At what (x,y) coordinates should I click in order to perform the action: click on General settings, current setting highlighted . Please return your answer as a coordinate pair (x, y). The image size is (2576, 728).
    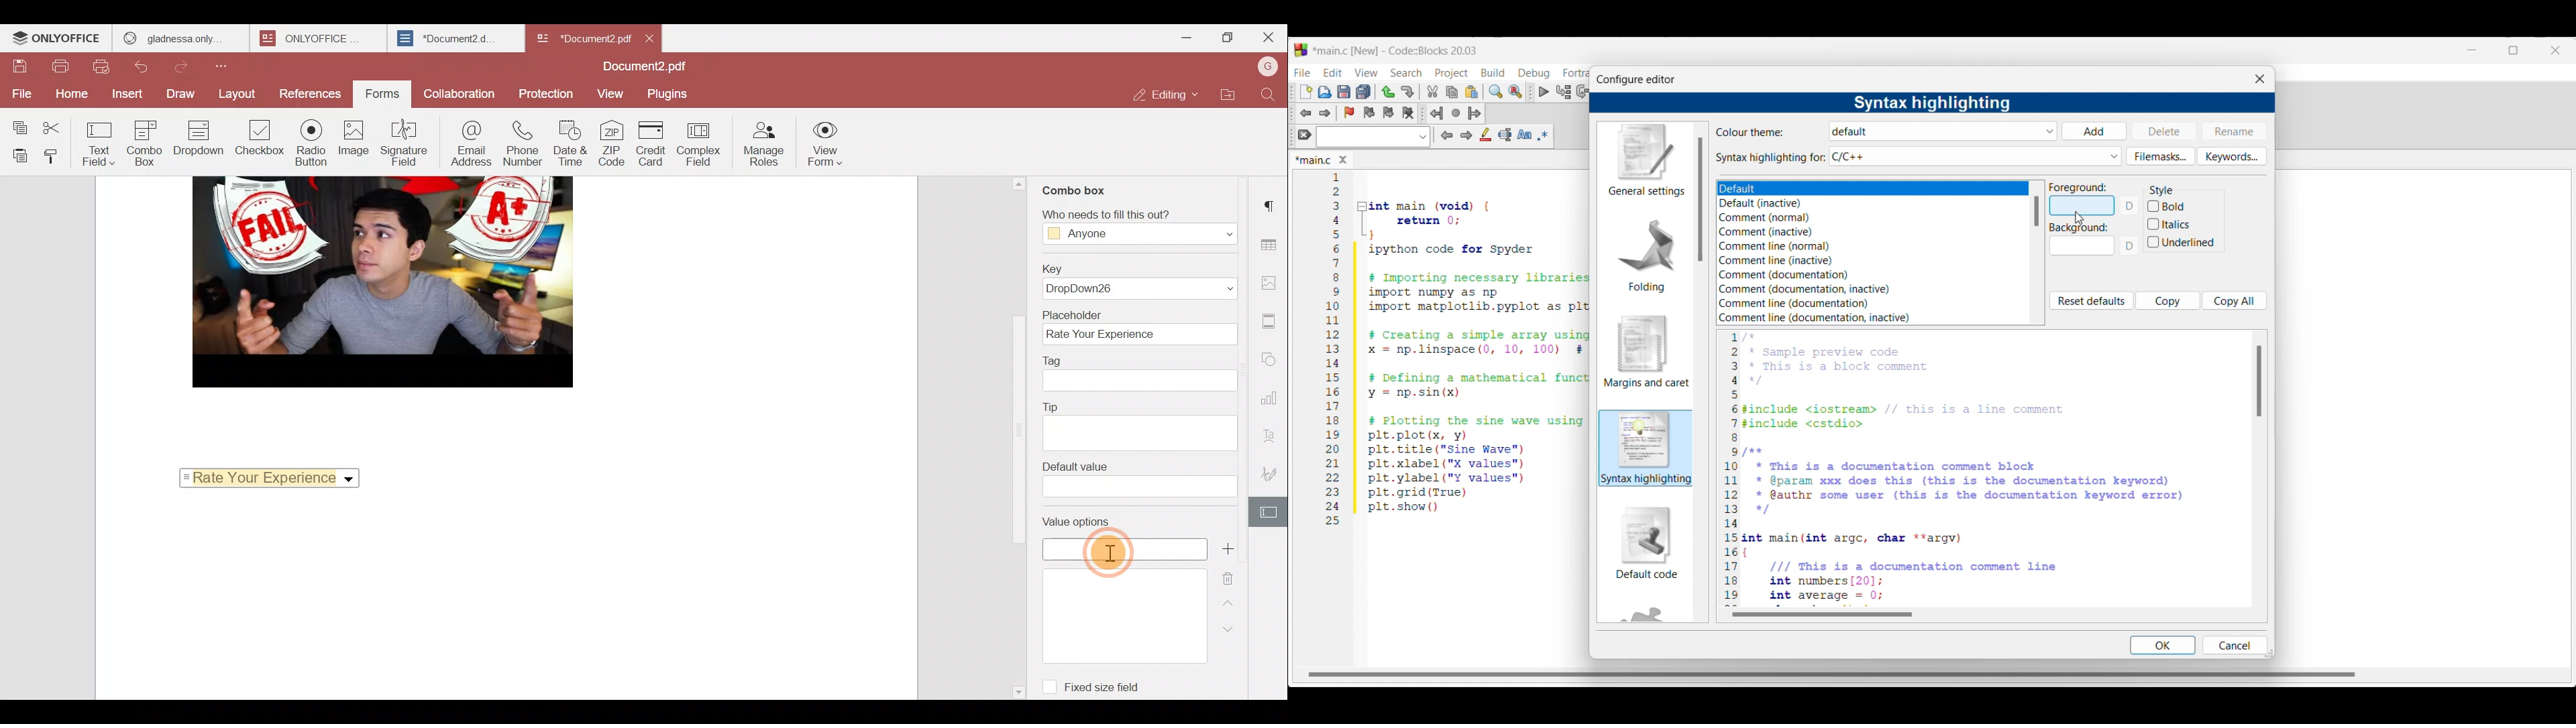
    Looking at the image, I should click on (1645, 161).